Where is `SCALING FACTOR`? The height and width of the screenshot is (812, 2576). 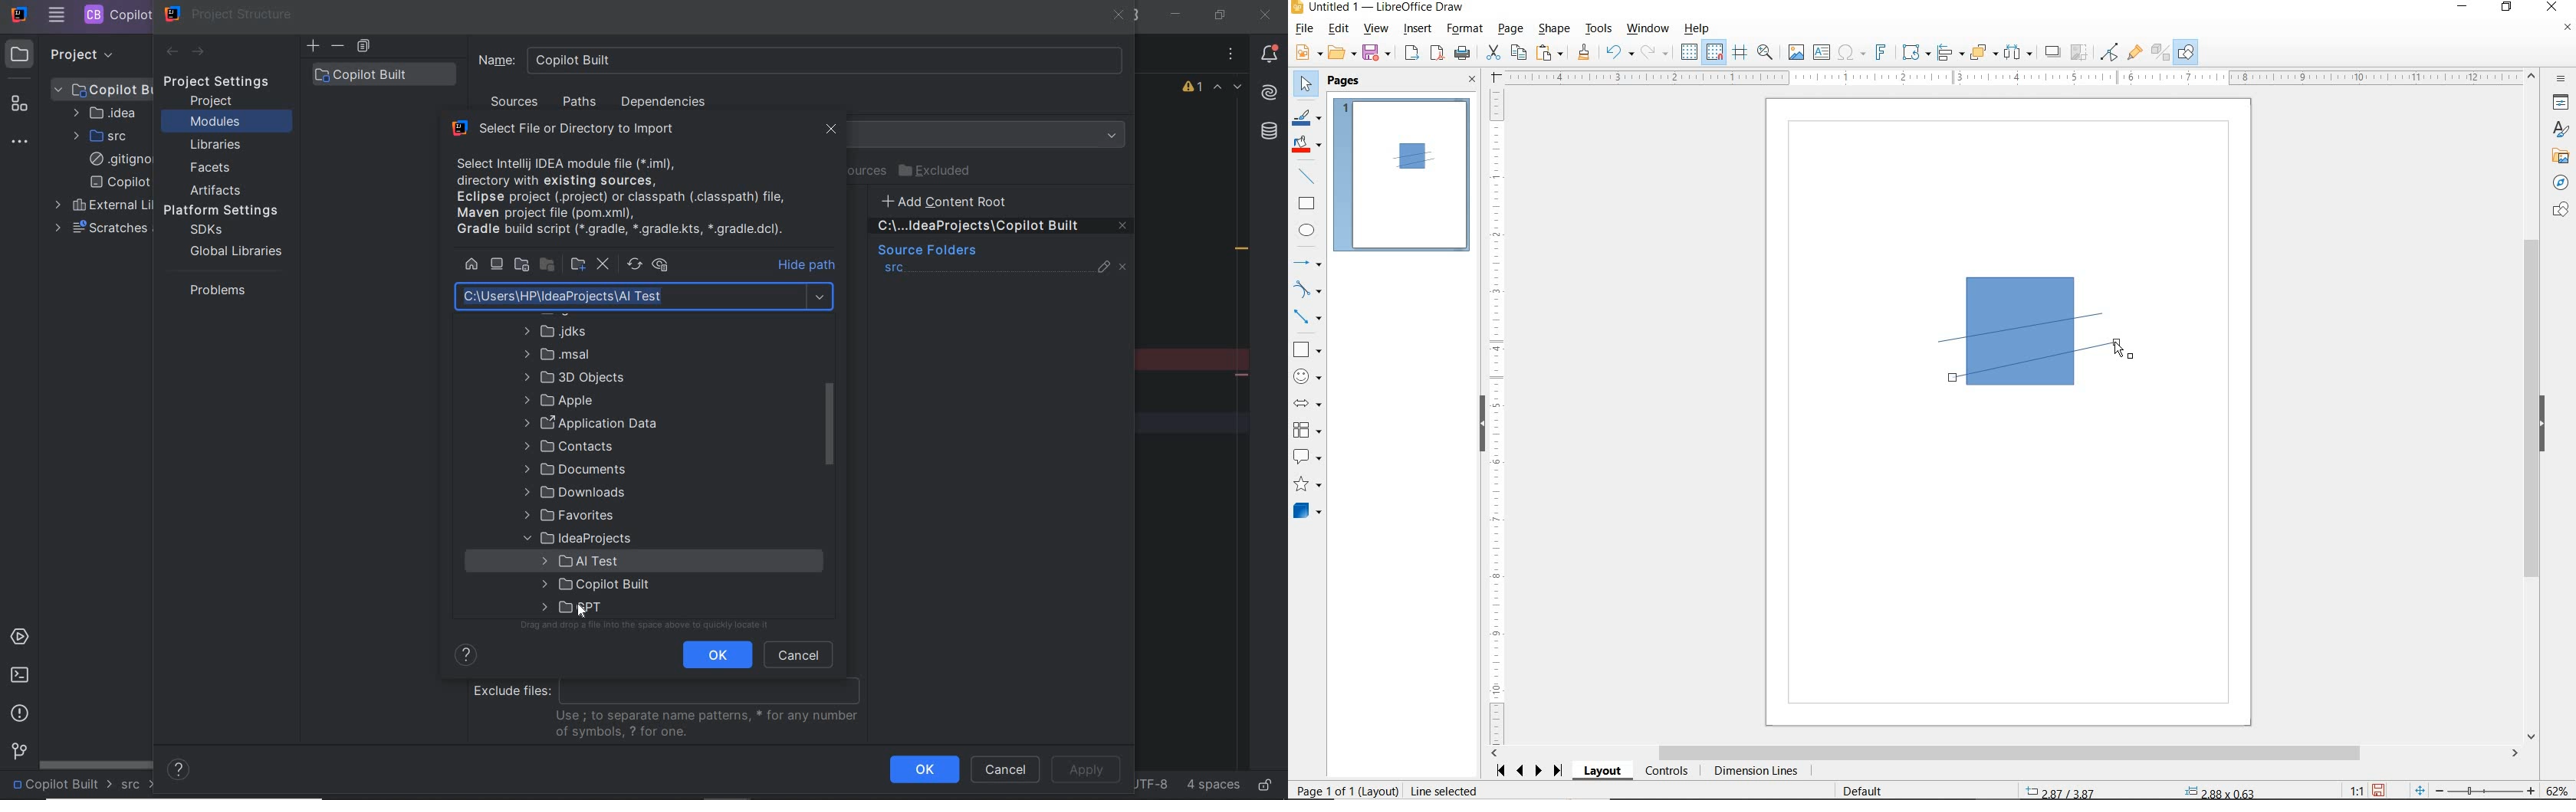
SCALING FACTOR is located at coordinates (2351, 787).